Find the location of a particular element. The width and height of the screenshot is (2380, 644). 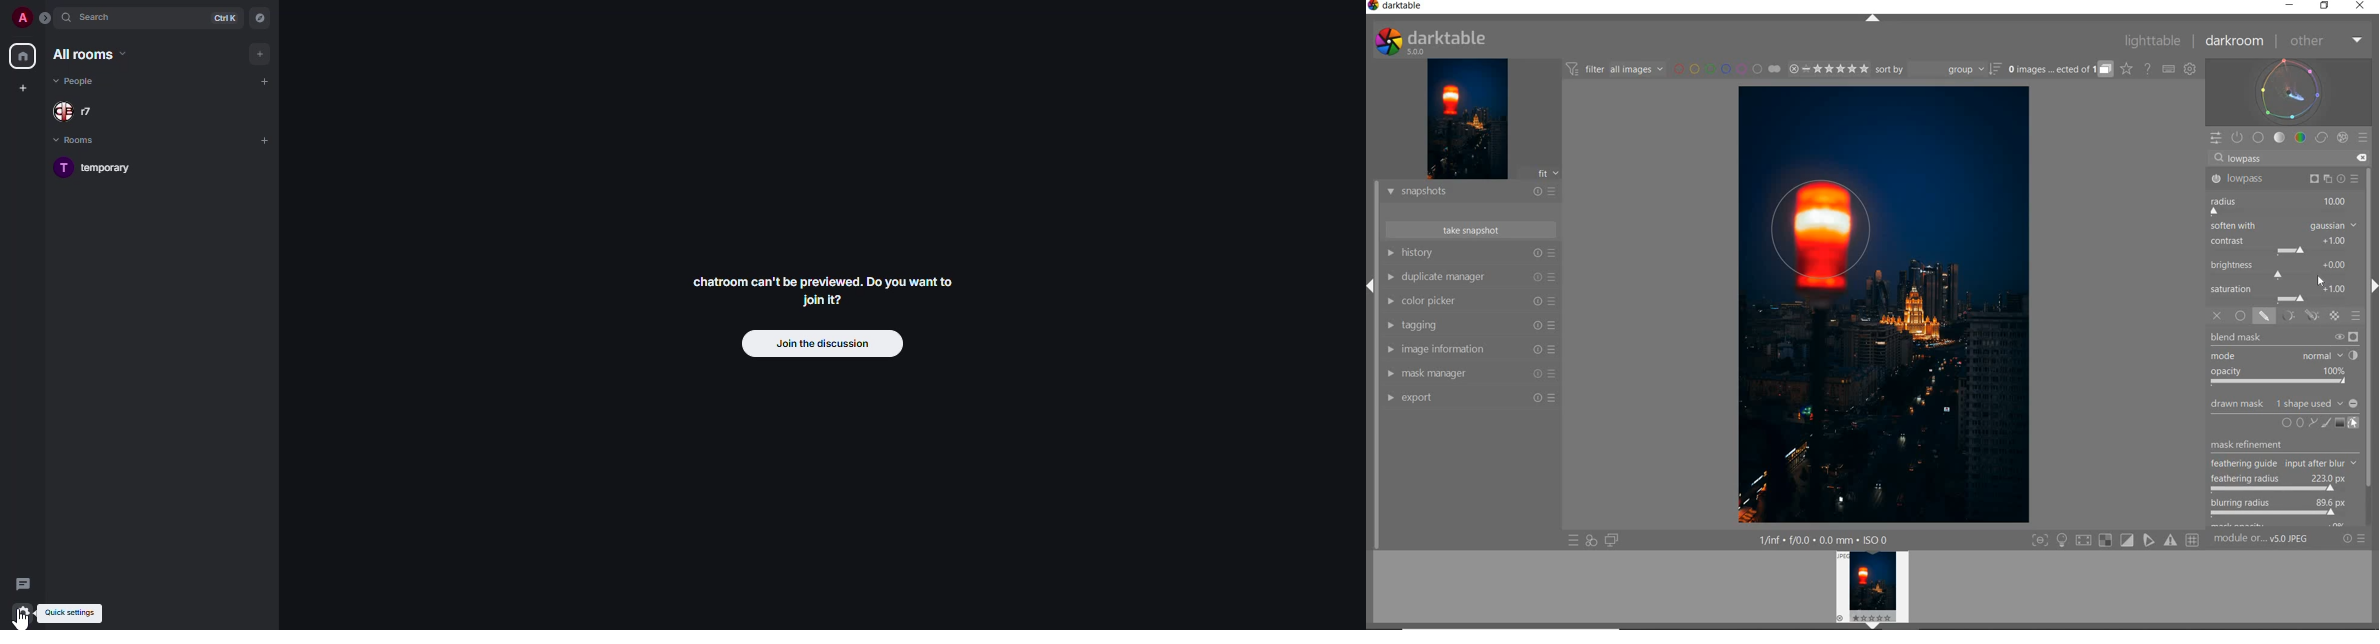

all rooms is located at coordinates (88, 55).